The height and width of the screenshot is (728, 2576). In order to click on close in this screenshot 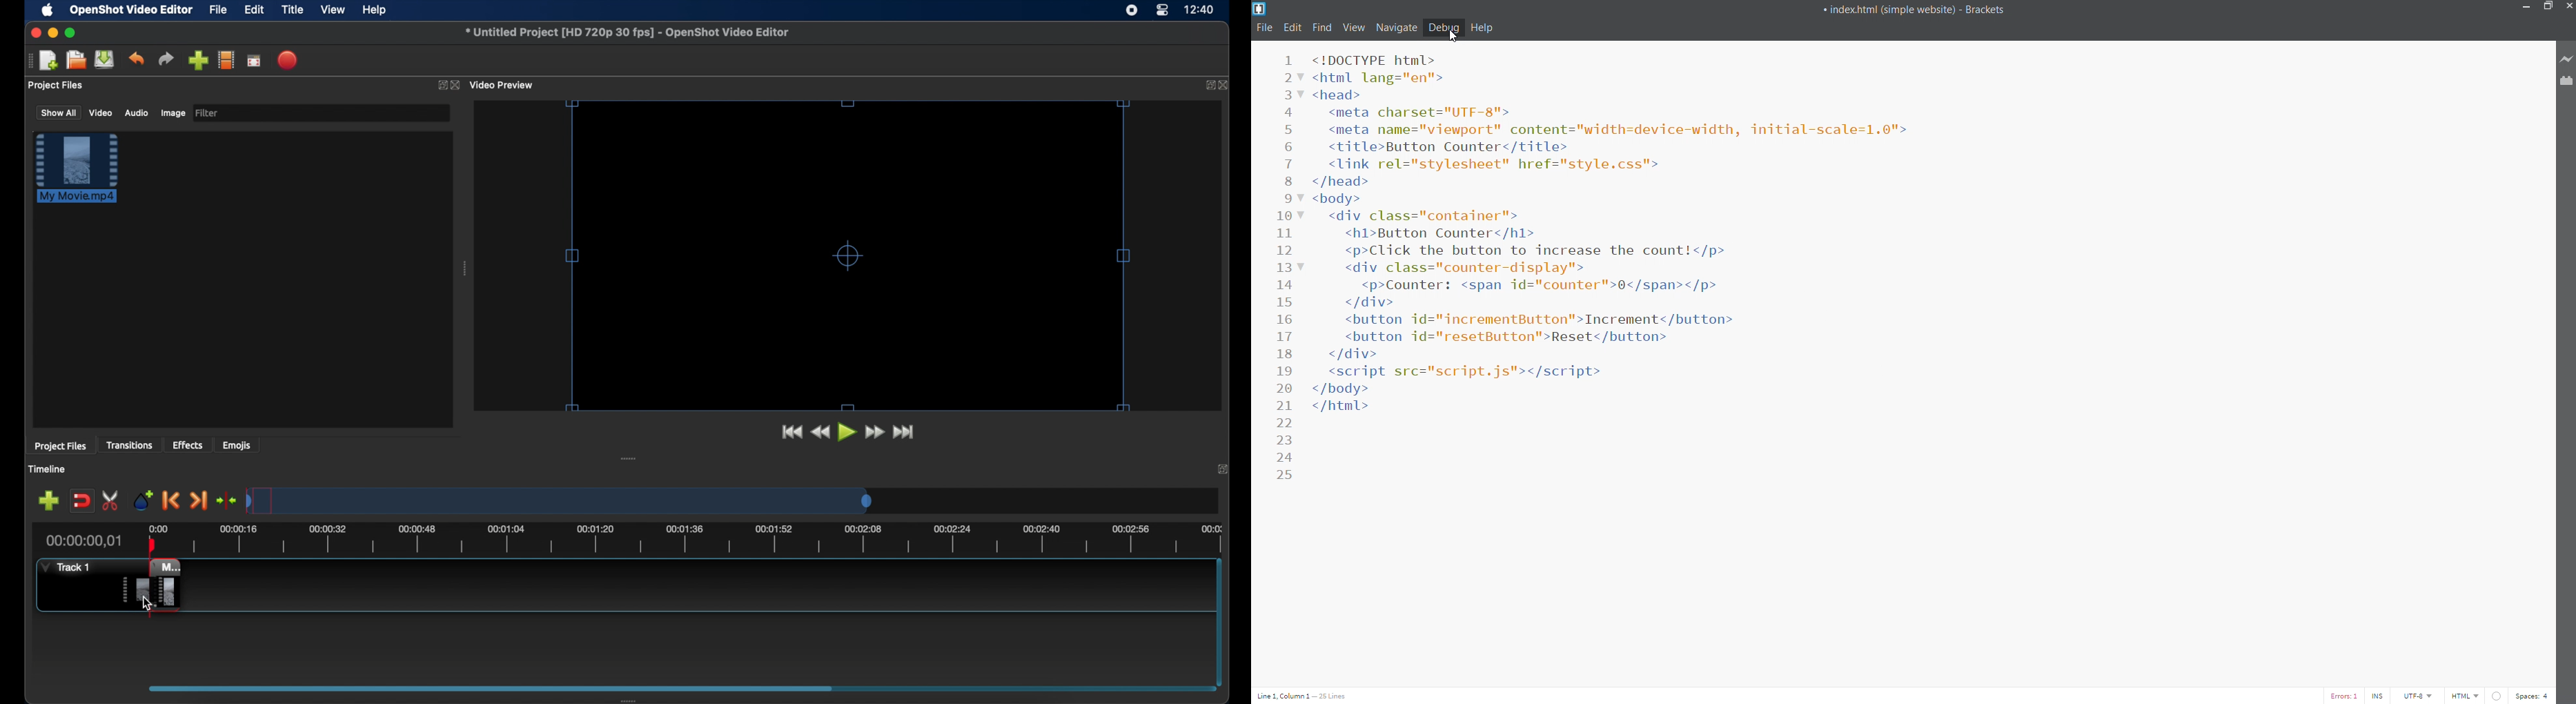, I will do `click(2568, 7)`.